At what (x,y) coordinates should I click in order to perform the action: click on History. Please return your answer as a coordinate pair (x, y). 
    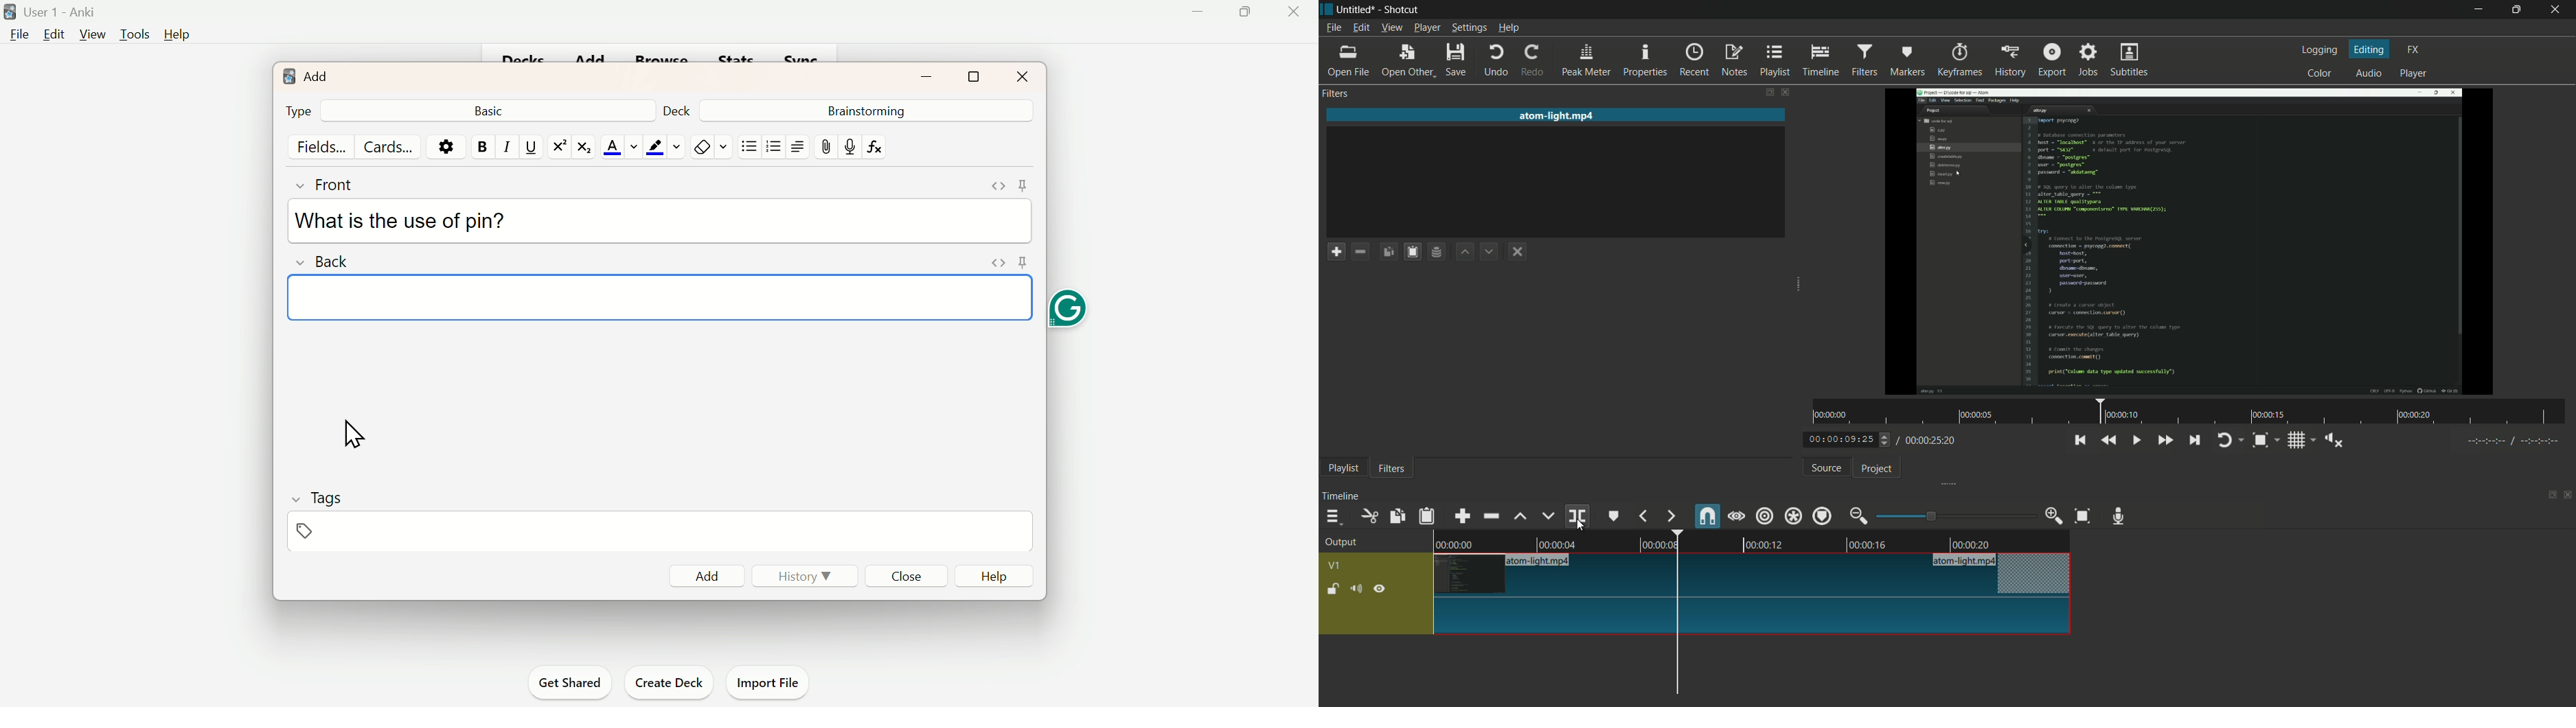
    Looking at the image, I should click on (799, 575).